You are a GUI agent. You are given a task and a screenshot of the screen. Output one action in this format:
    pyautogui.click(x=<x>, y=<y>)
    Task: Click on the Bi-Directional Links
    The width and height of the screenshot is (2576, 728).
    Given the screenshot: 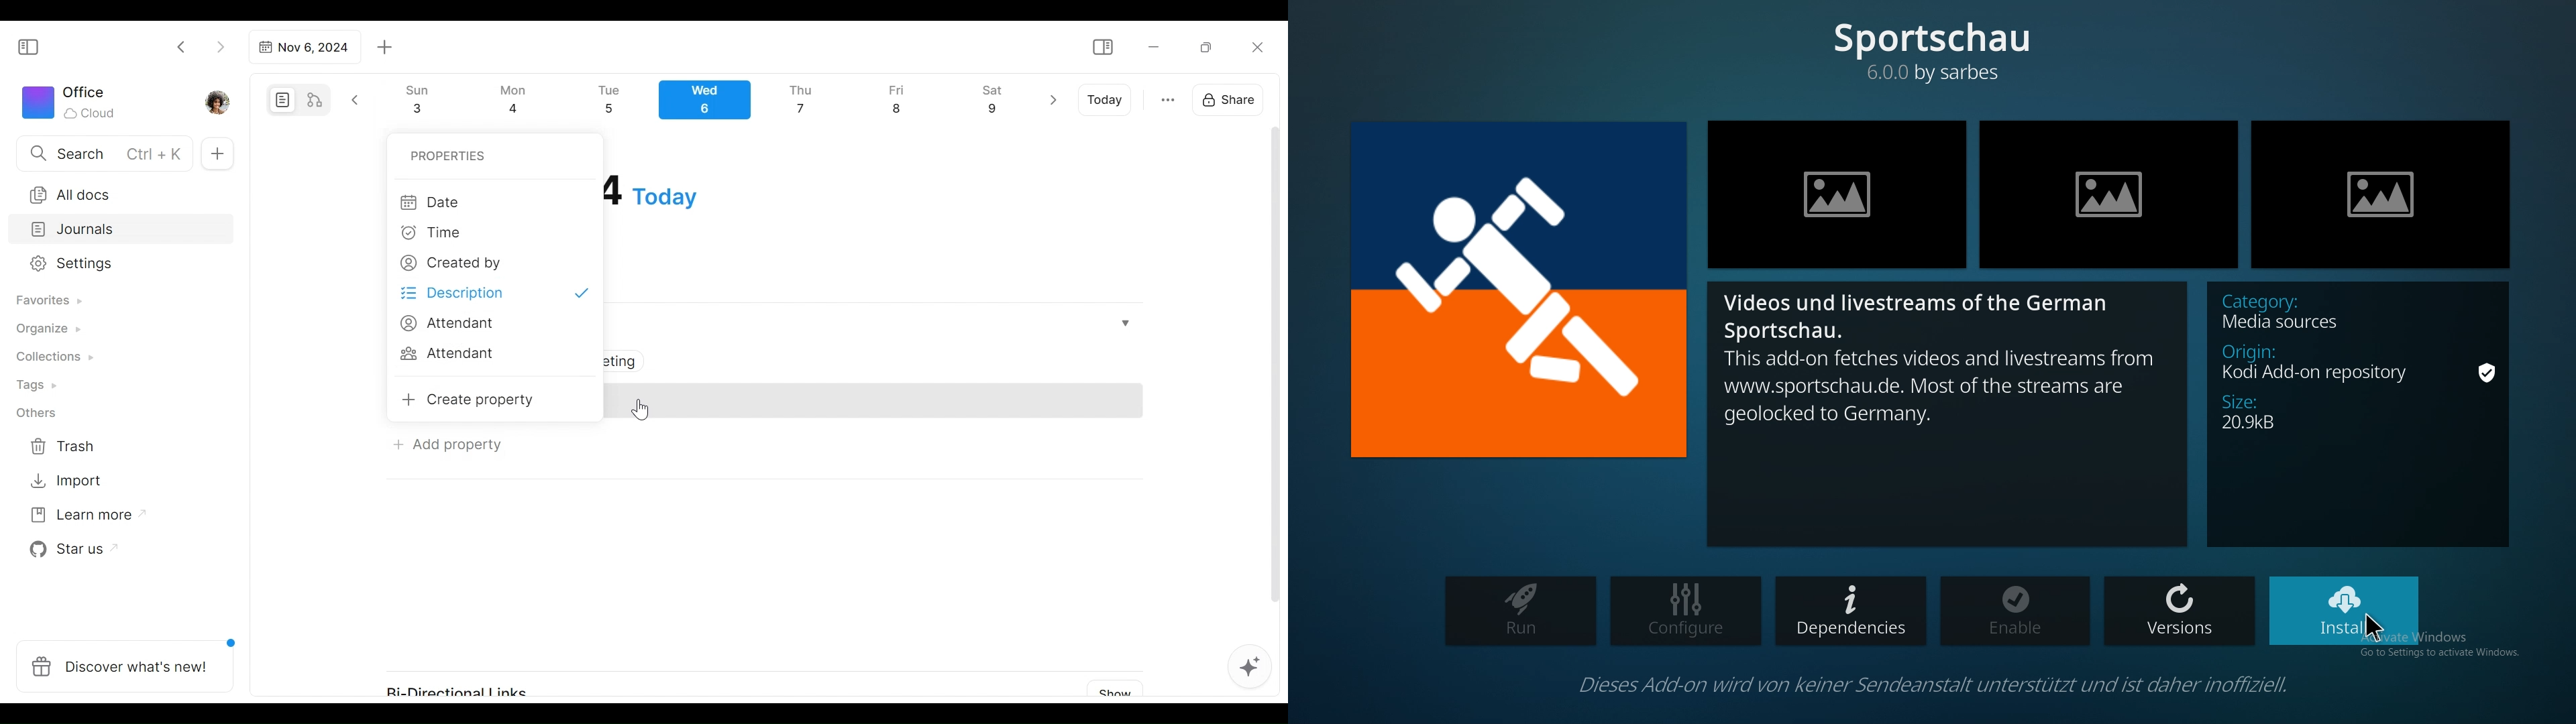 What is the action you would take?
    pyautogui.click(x=460, y=683)
    